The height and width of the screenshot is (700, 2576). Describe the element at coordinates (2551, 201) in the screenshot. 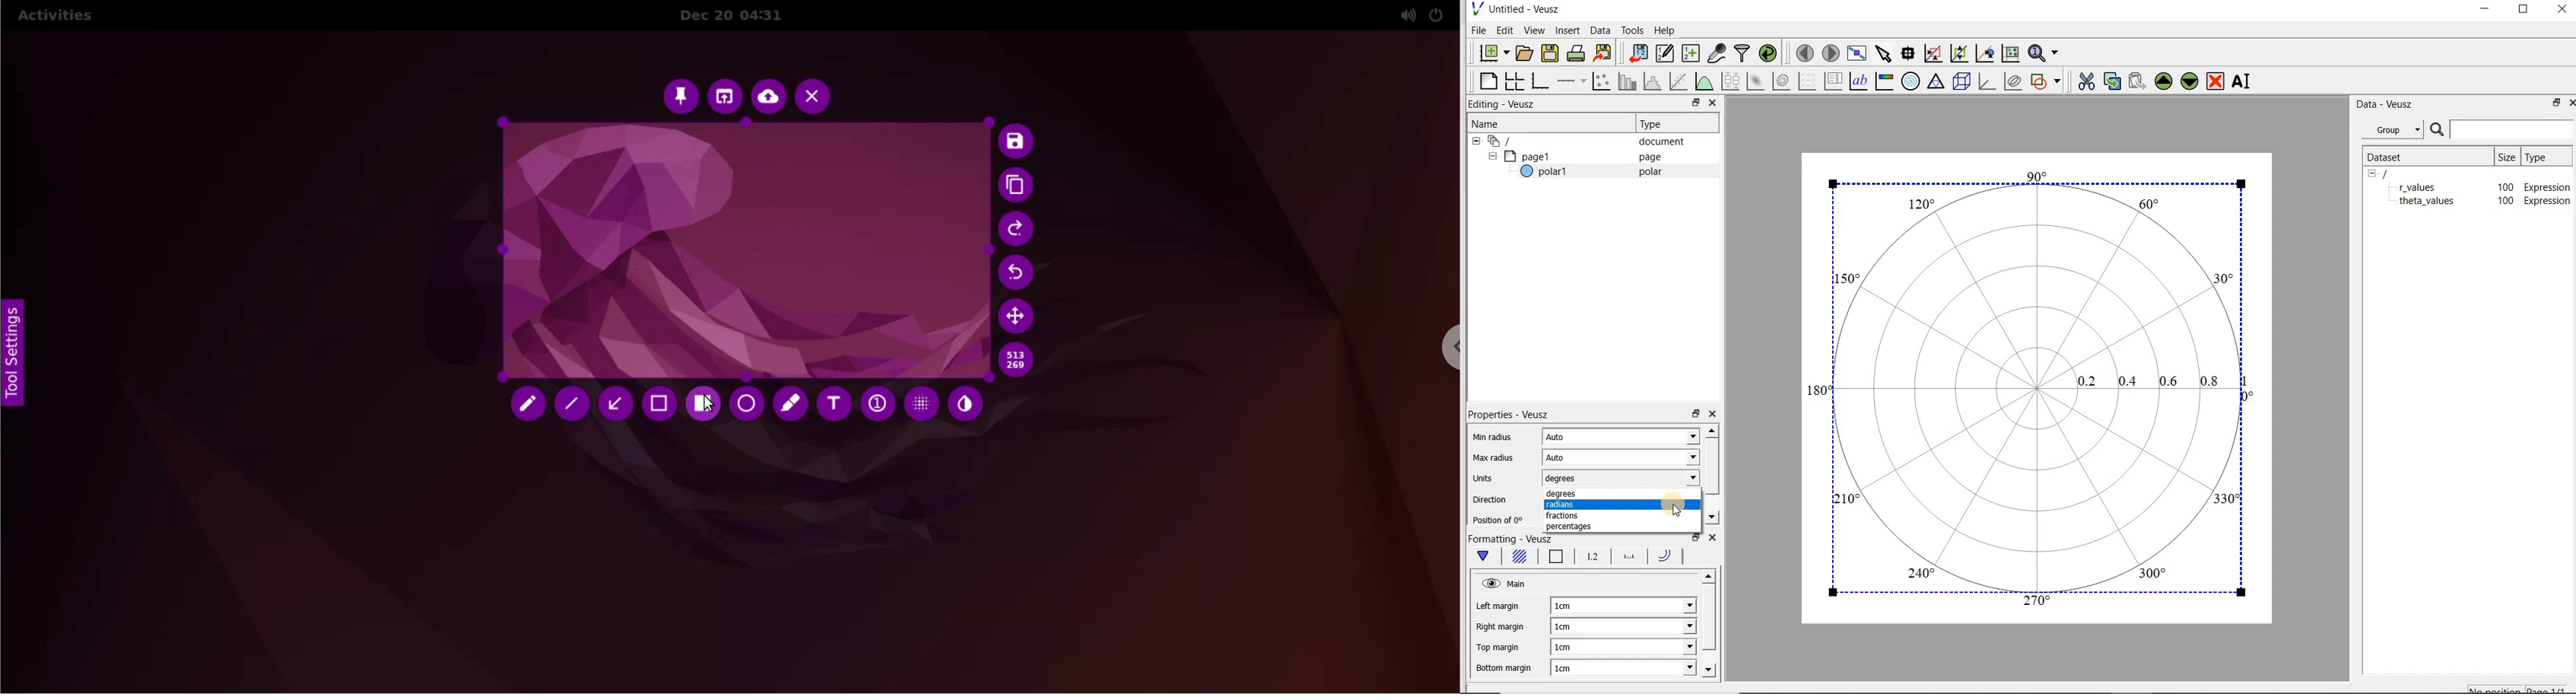

I see `Expression` at that location.